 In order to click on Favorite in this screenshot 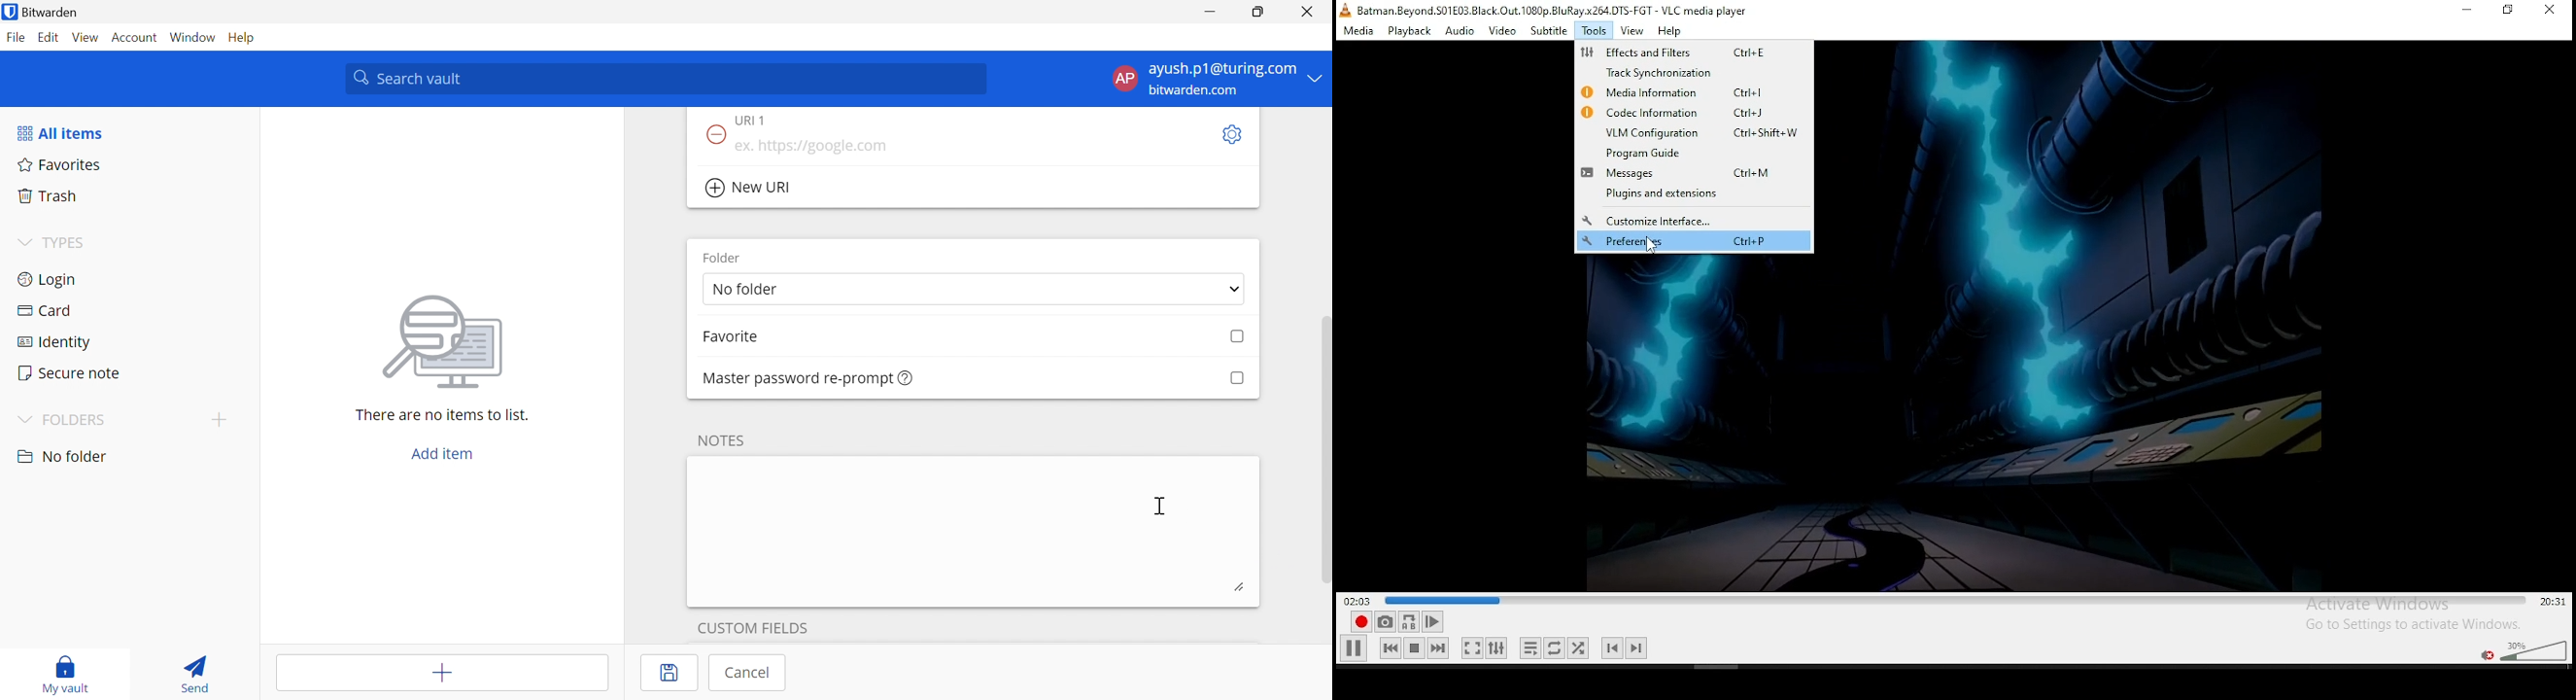, I will do `click(730, 337)`.